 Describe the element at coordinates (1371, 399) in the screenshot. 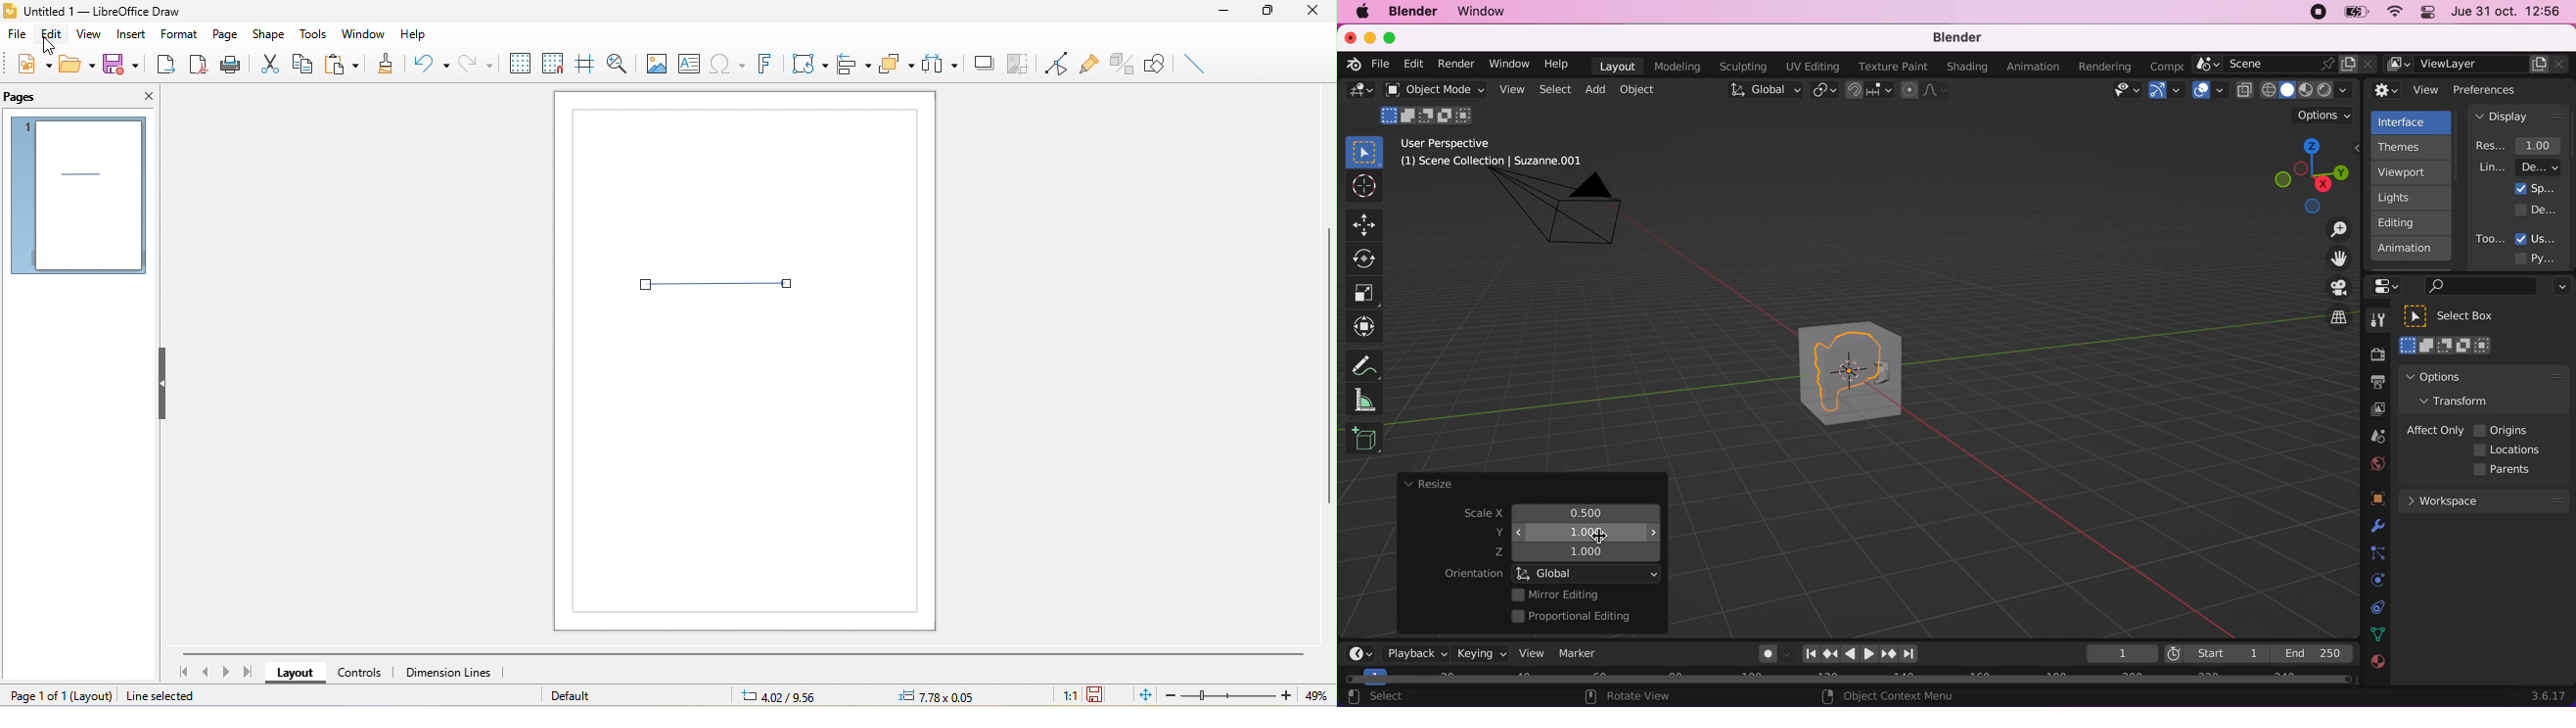

I see `measure` at that location.